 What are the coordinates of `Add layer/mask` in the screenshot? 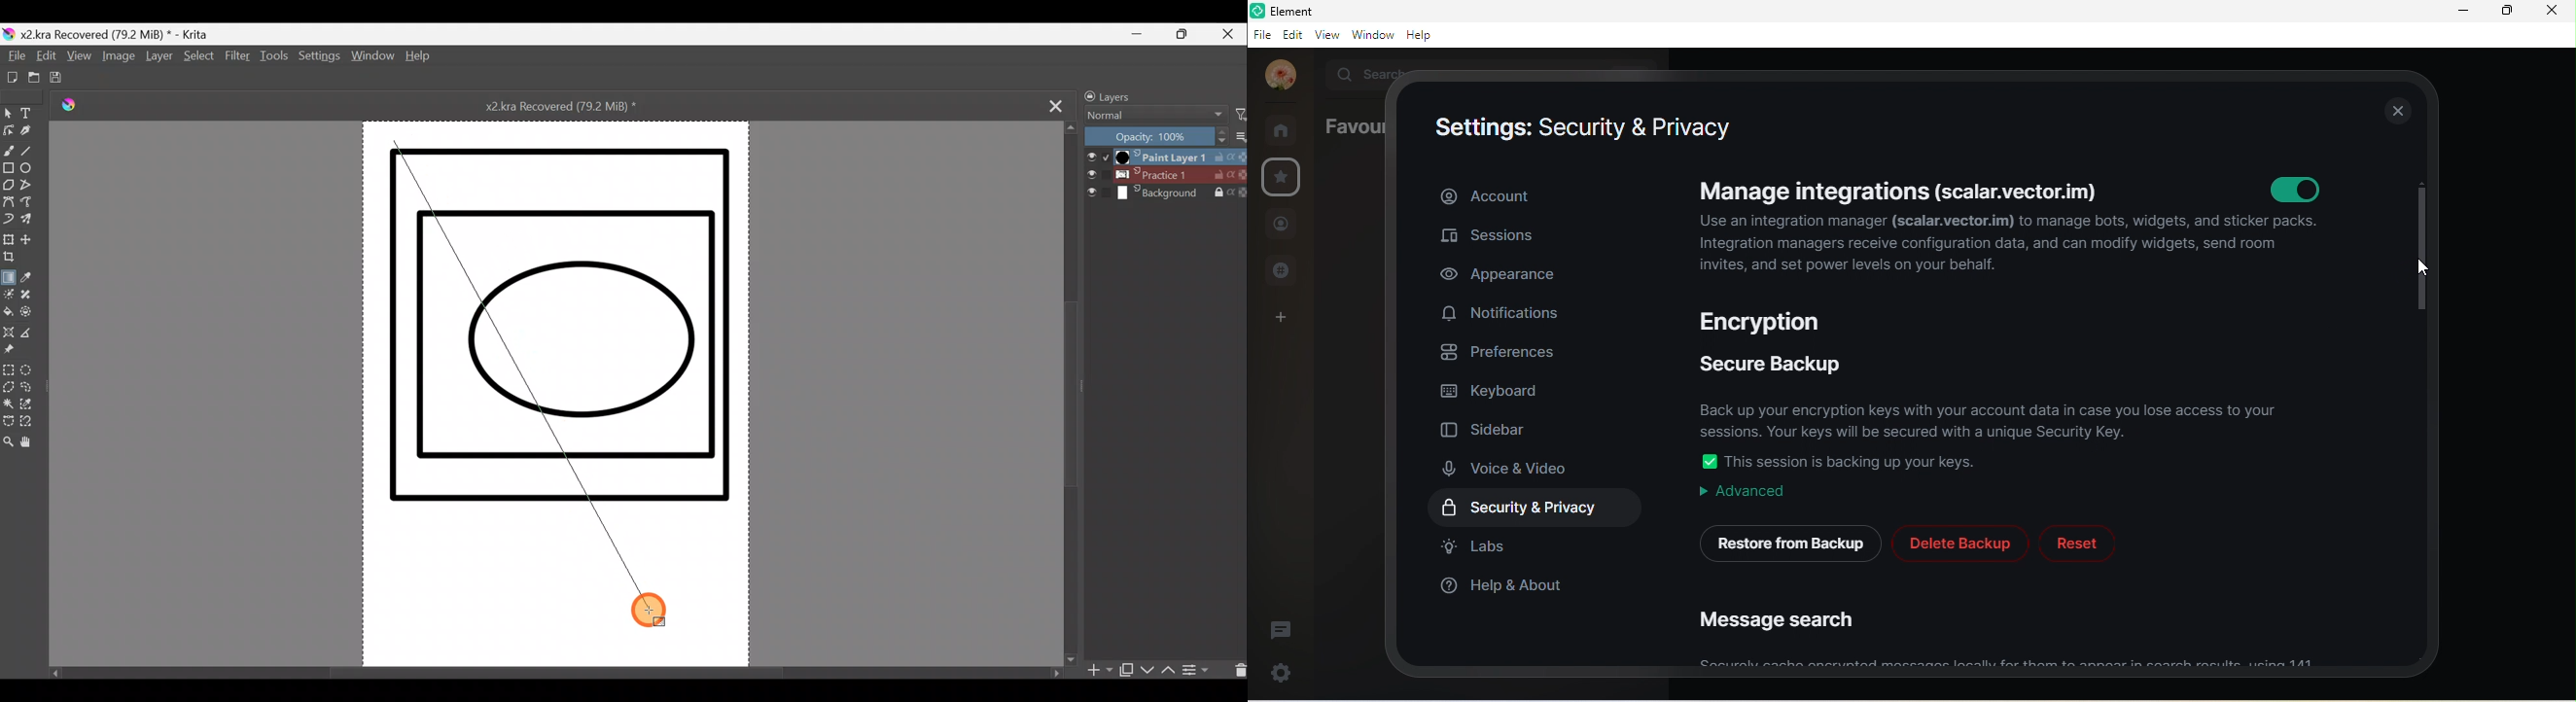 It's located at (1101, 671).